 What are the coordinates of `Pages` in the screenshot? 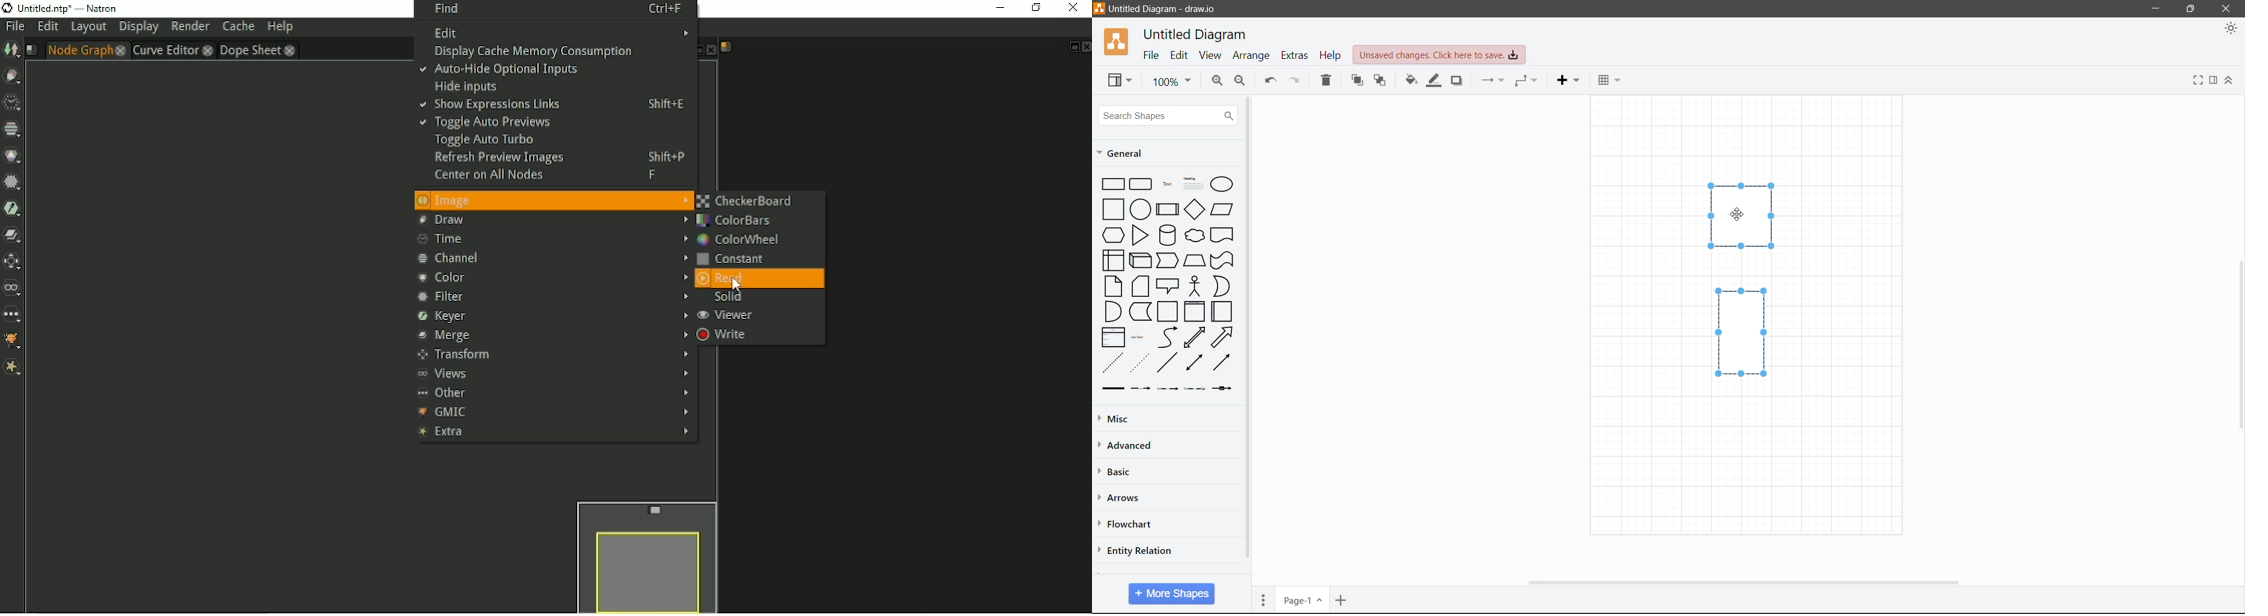 It's located at (1264, 598).